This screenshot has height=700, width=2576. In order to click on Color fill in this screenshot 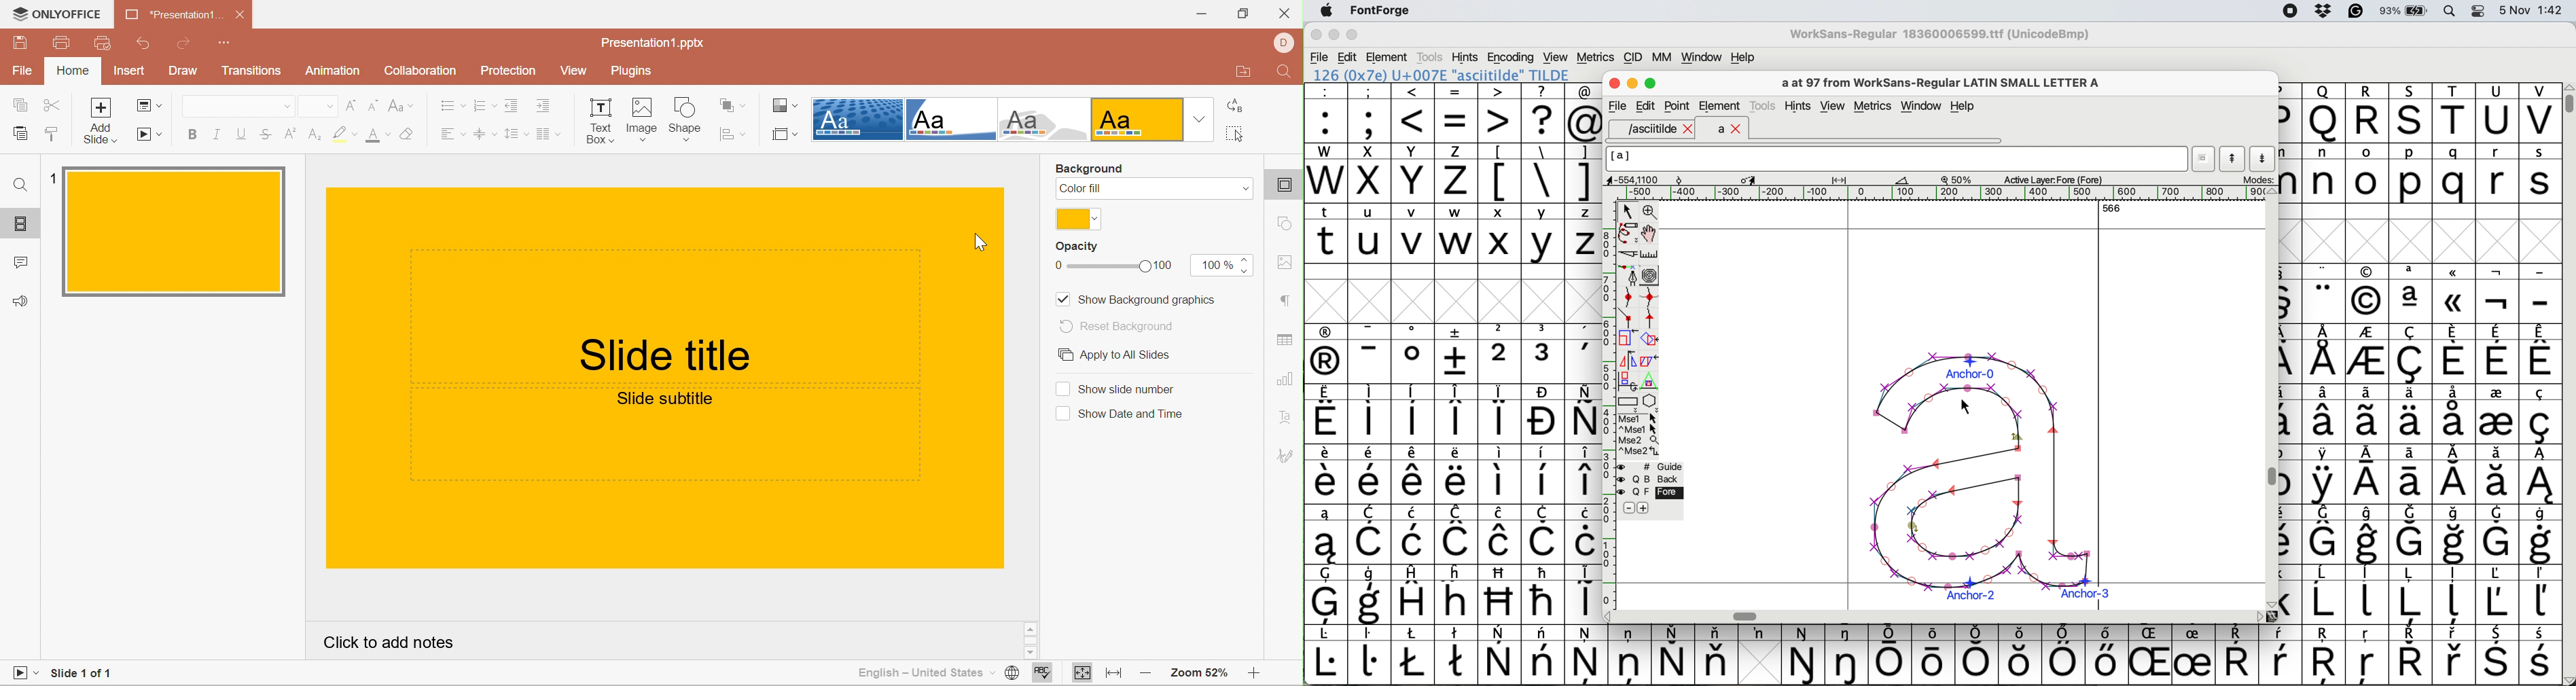, I will do `click(1082, 190)`.